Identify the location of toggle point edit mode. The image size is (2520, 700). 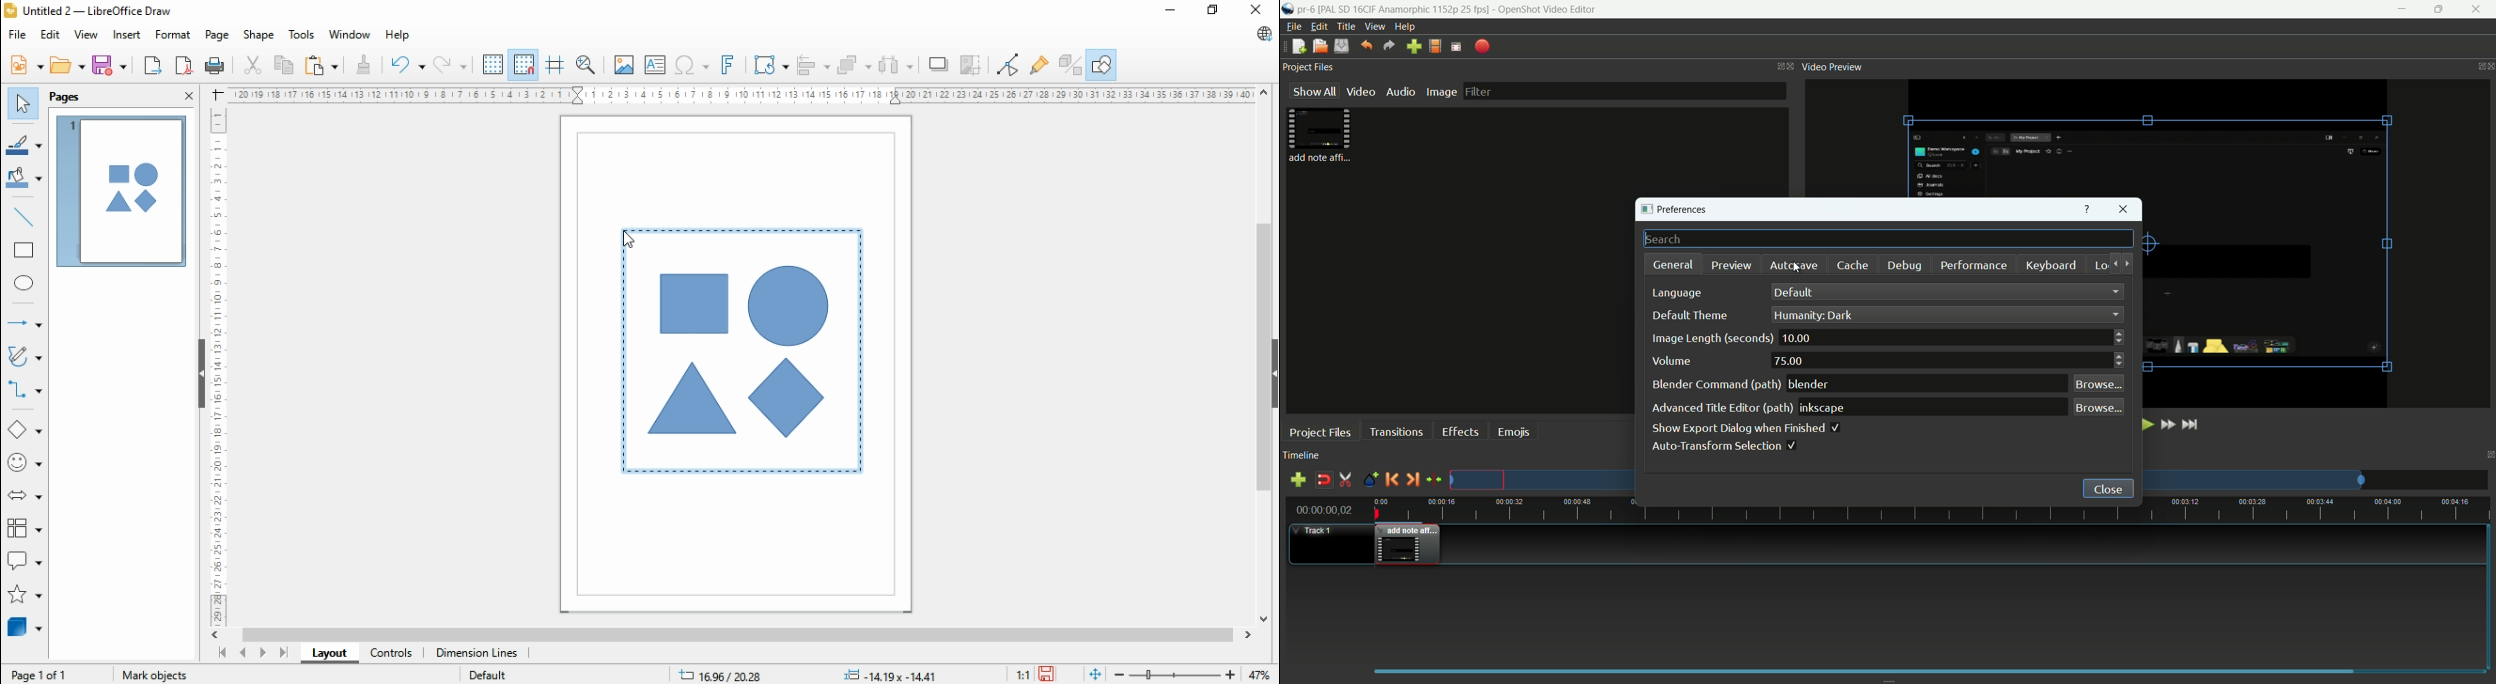
(1009, 64).